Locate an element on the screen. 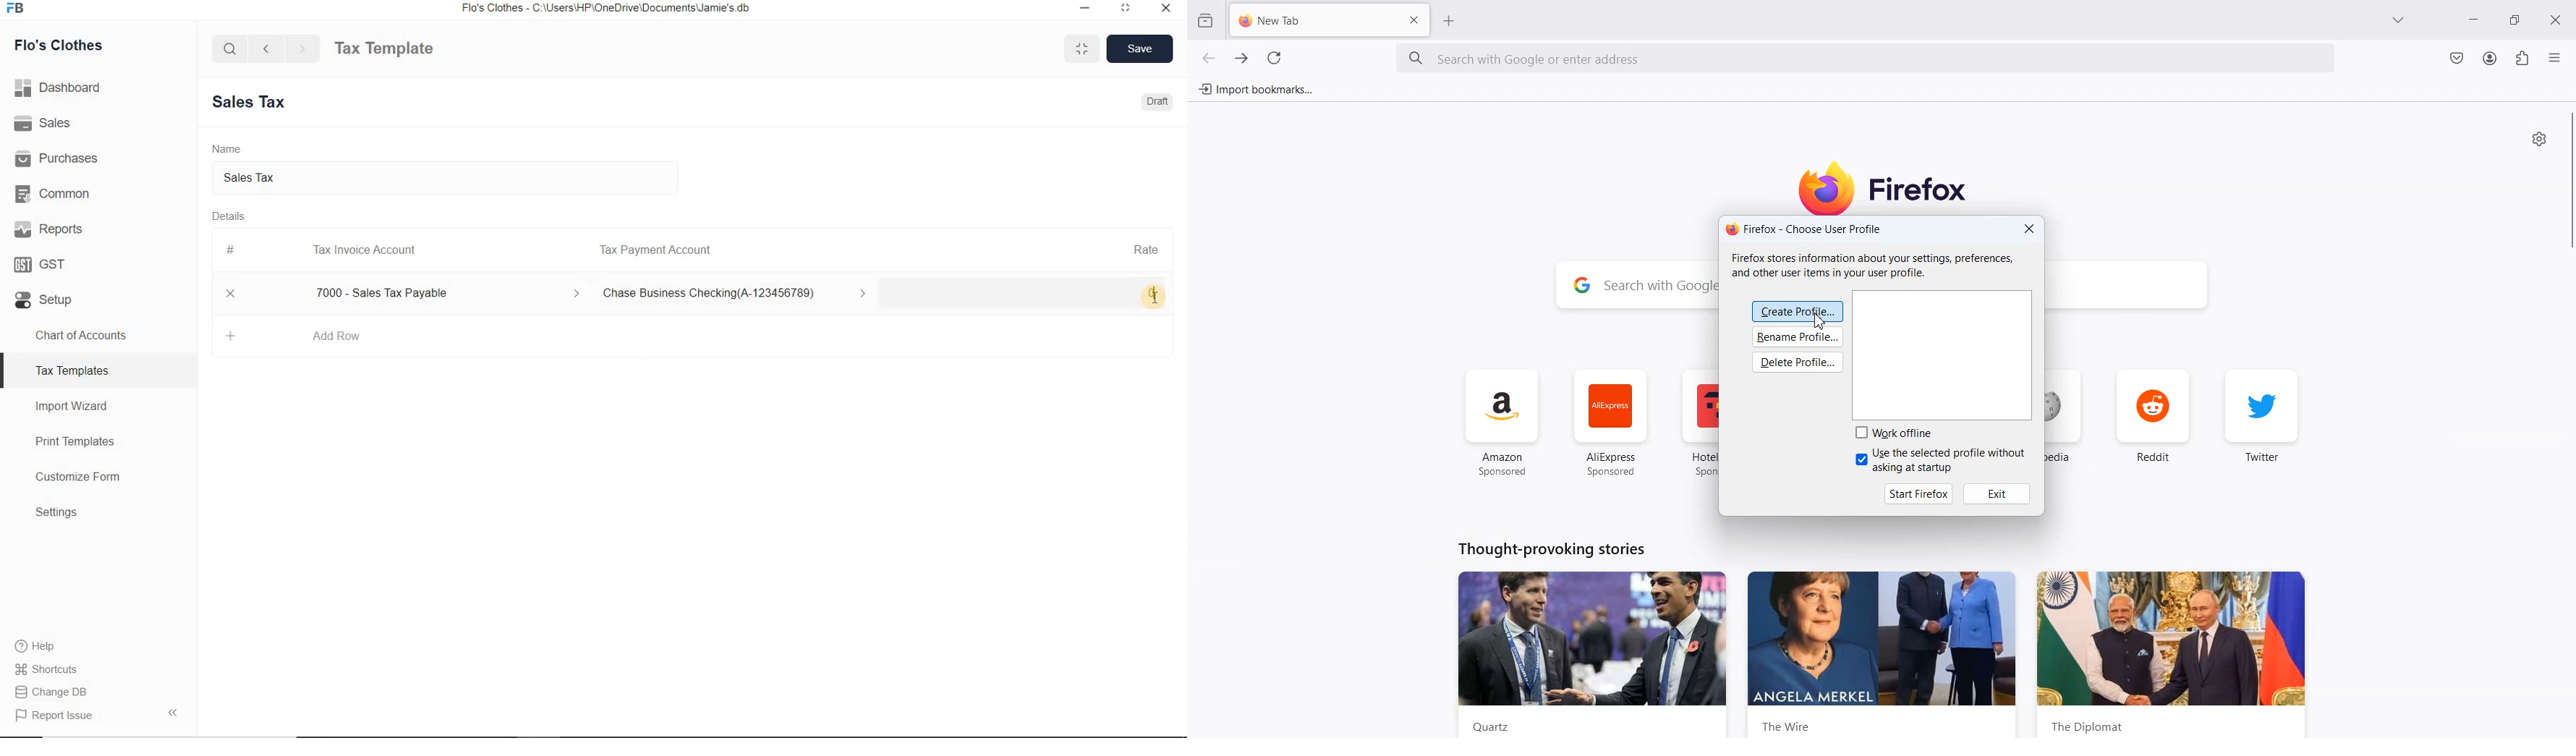 The width and height of the screenshot is (2576, 756). Chart of Accounts is located at coordinates (98, 335).